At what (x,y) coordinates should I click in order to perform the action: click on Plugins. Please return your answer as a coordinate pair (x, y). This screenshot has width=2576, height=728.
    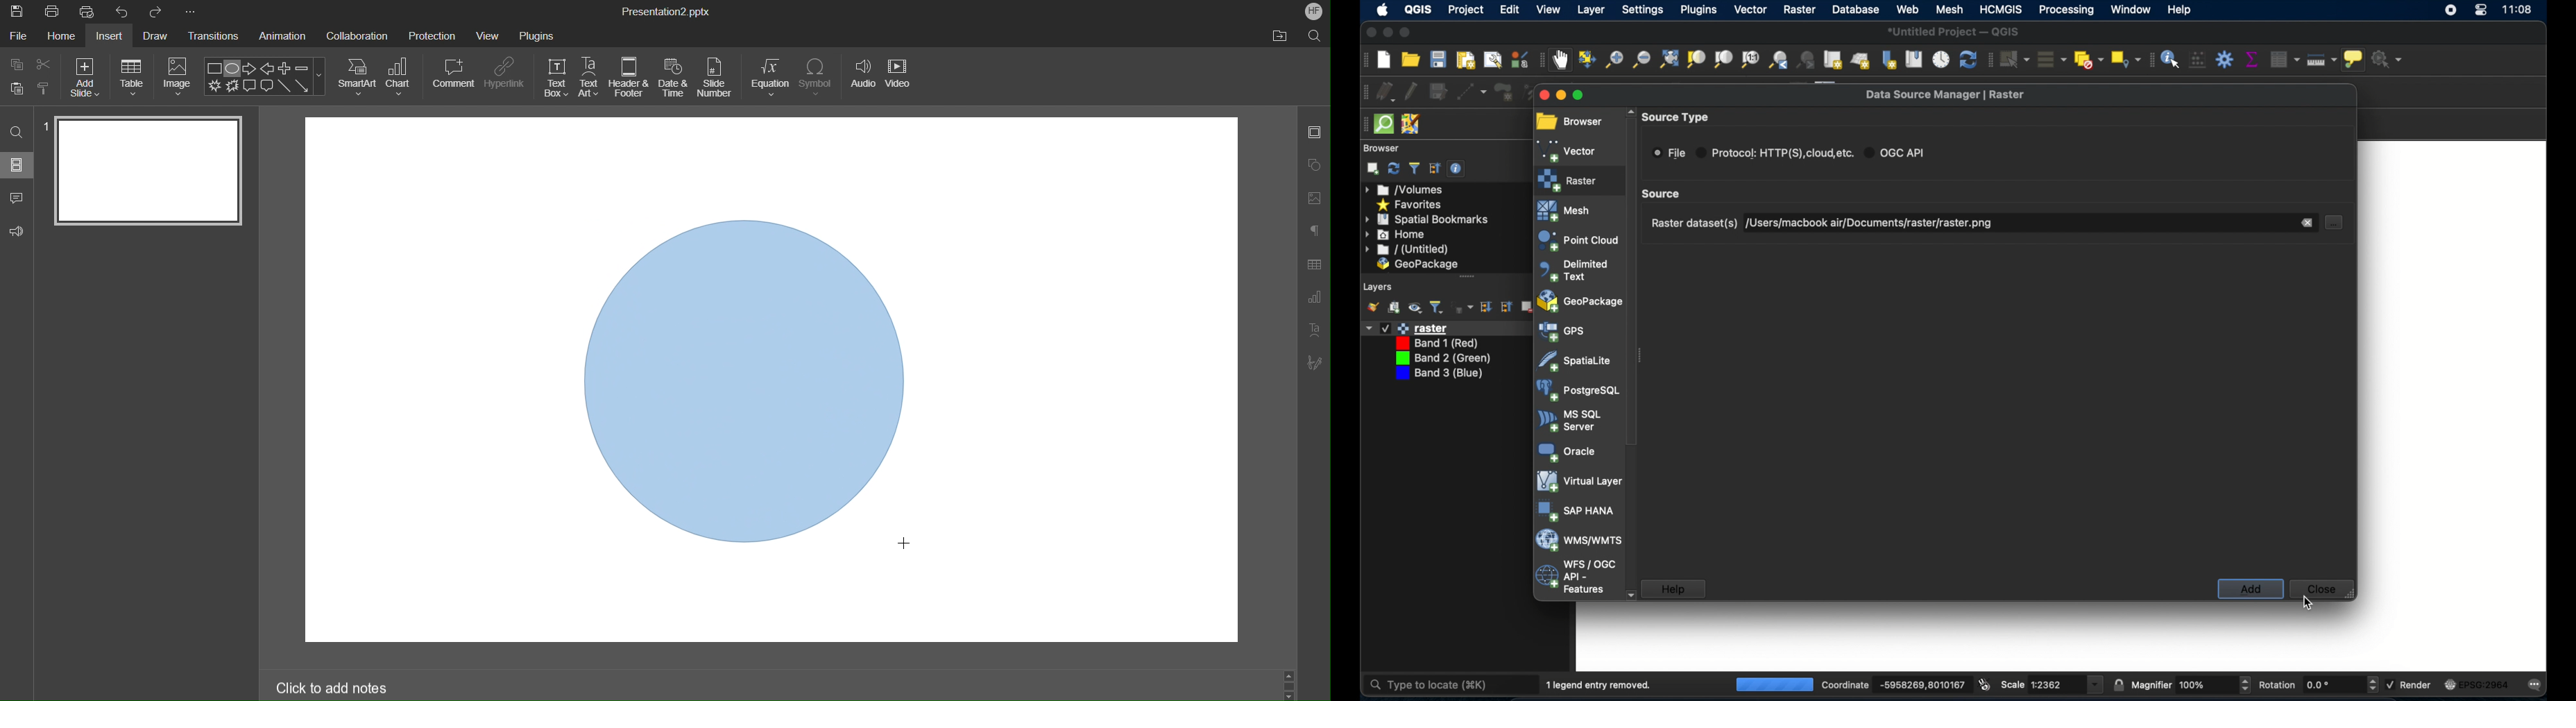
    Looking at the image, I should click on (537, 33).